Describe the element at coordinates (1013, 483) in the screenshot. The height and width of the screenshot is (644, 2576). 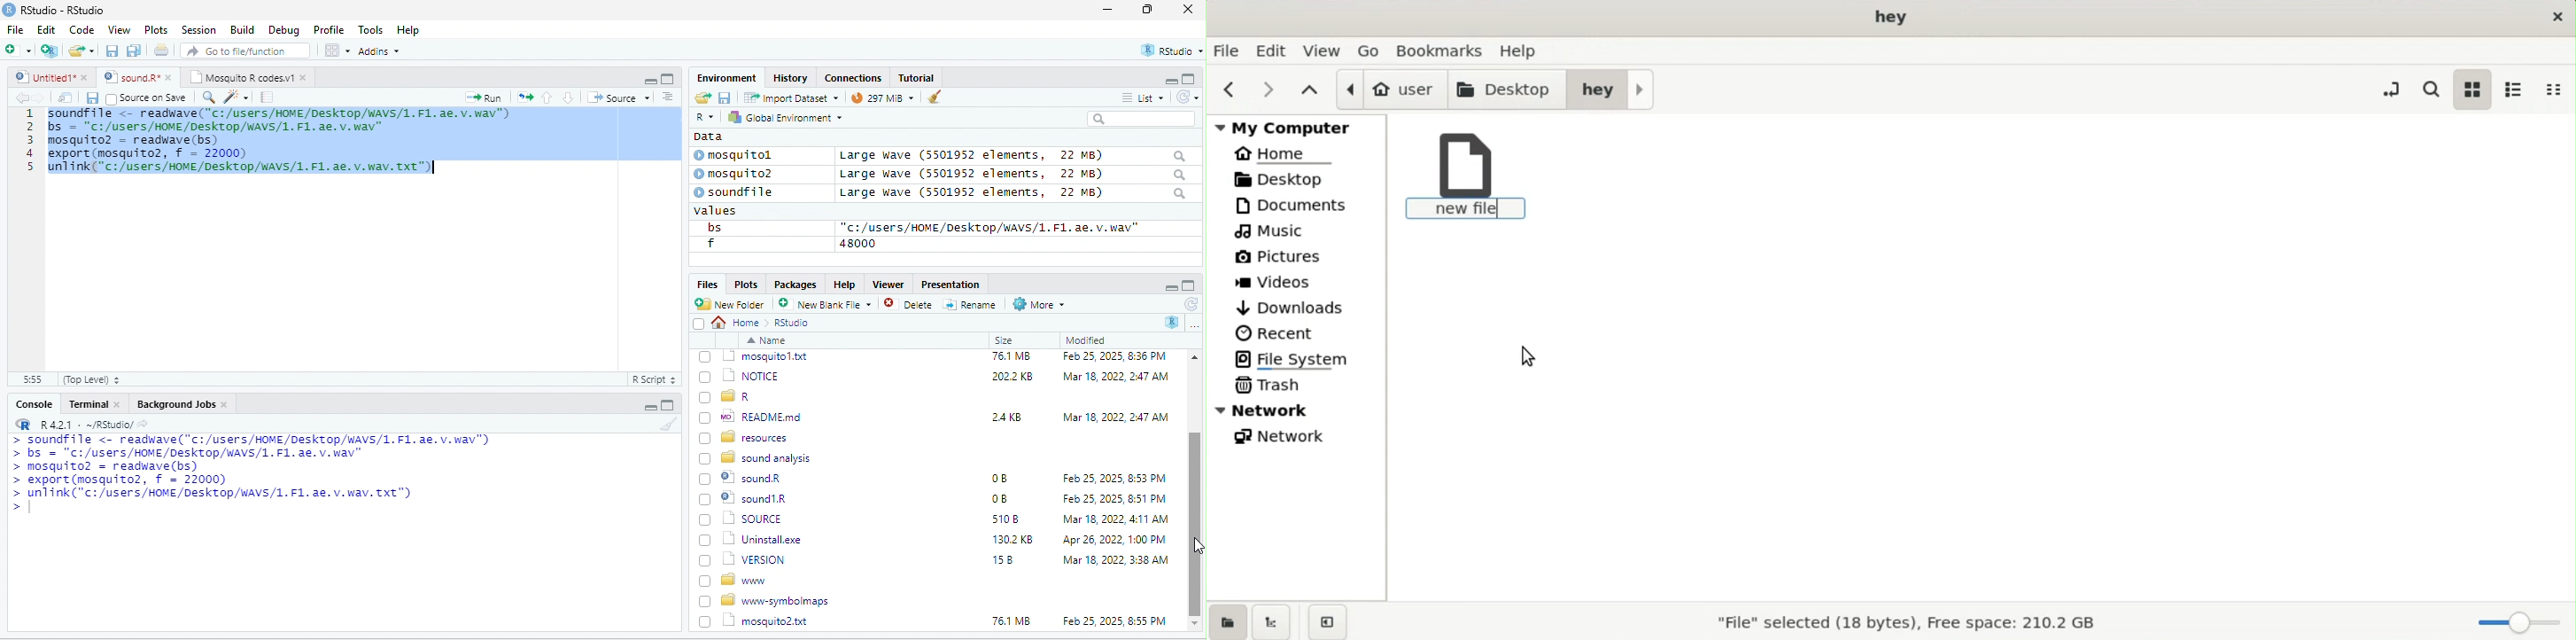
I see `2022 KB` at that location.